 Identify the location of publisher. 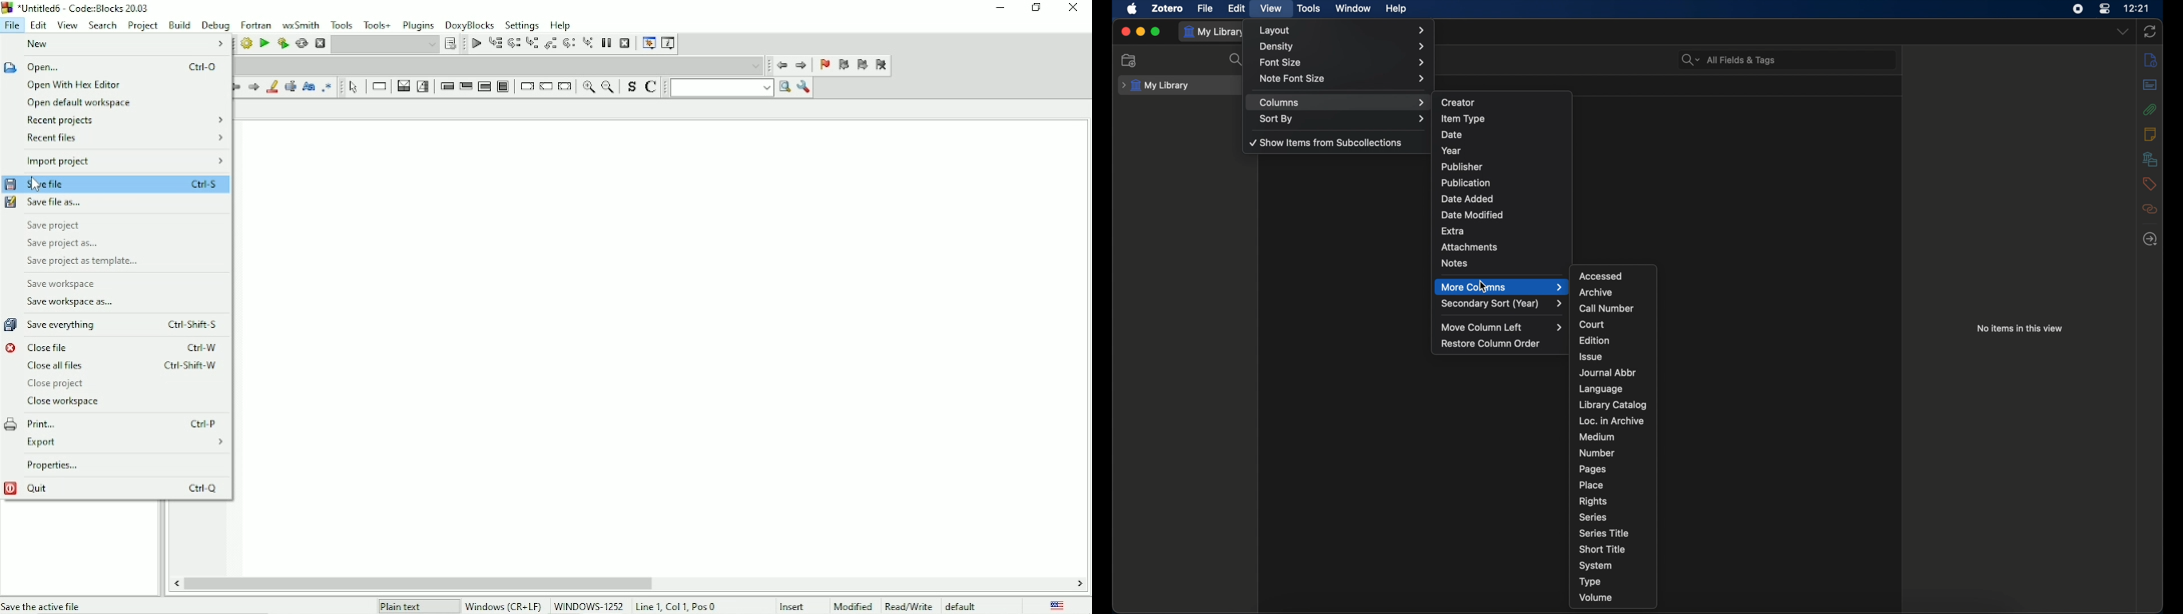
(1463, 167).